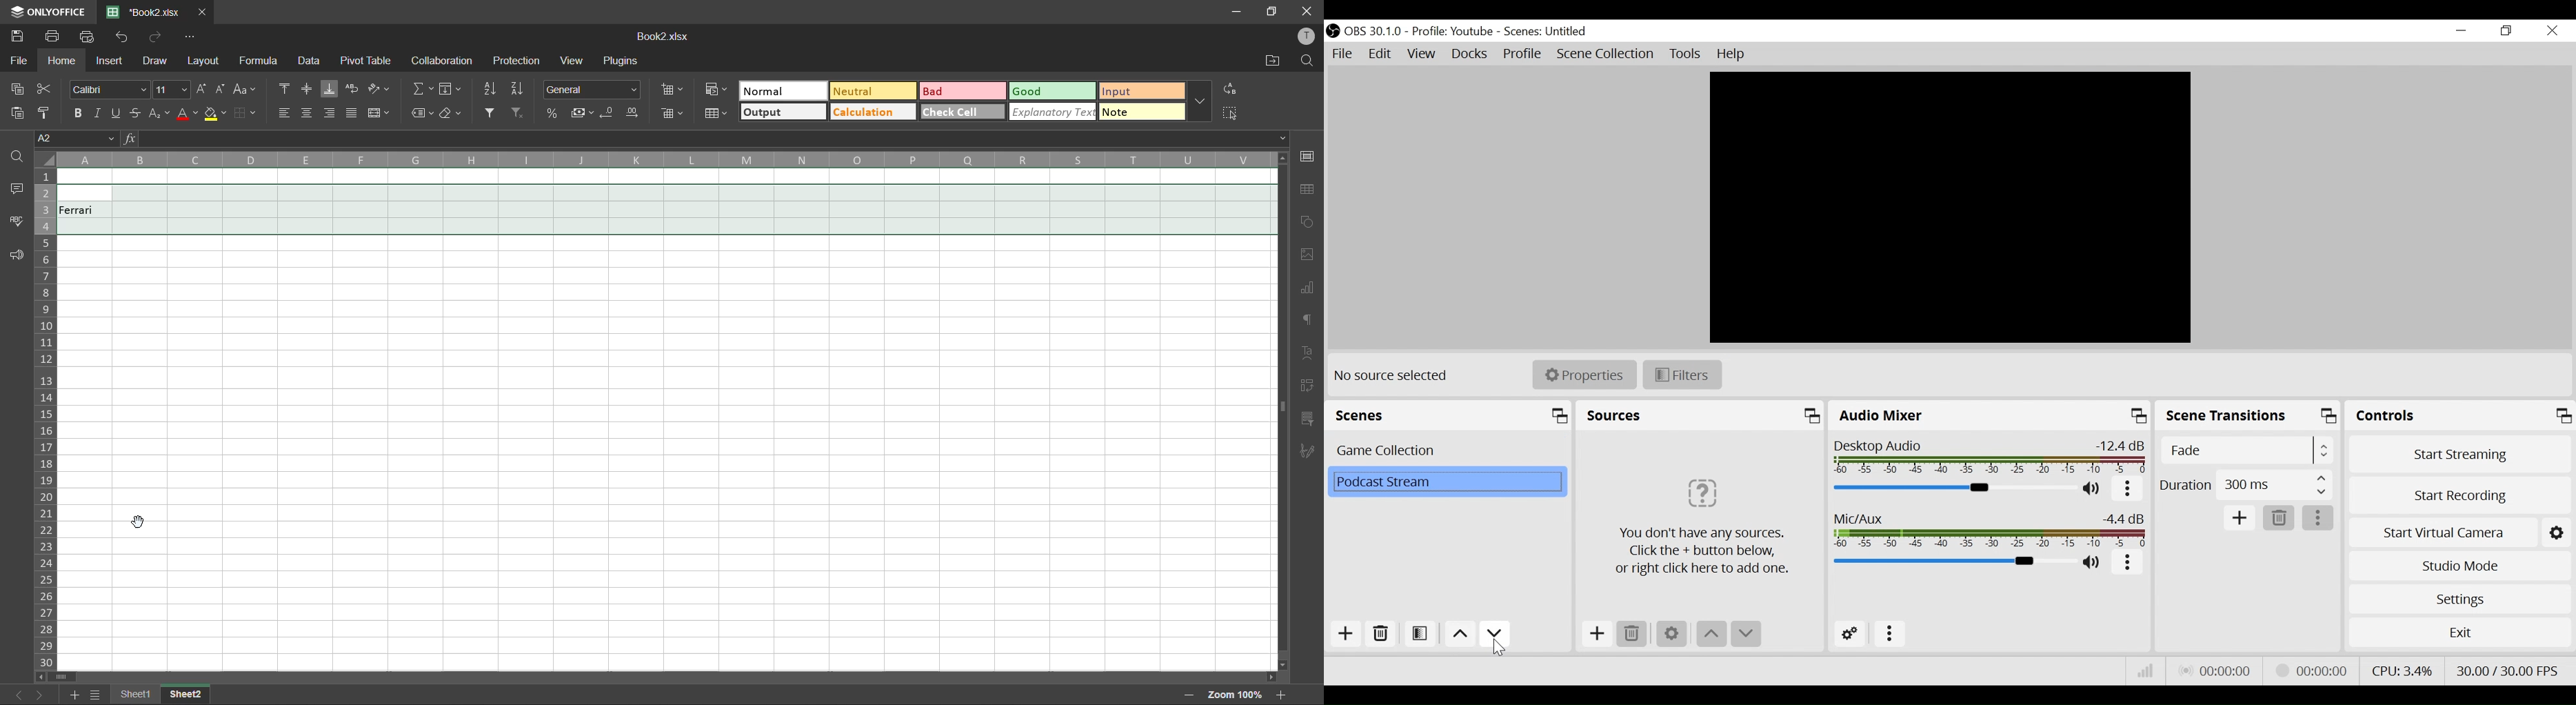 The width and height of the screenshot is (2576, 728). I want to click on cell settings, so click(1307, 157).